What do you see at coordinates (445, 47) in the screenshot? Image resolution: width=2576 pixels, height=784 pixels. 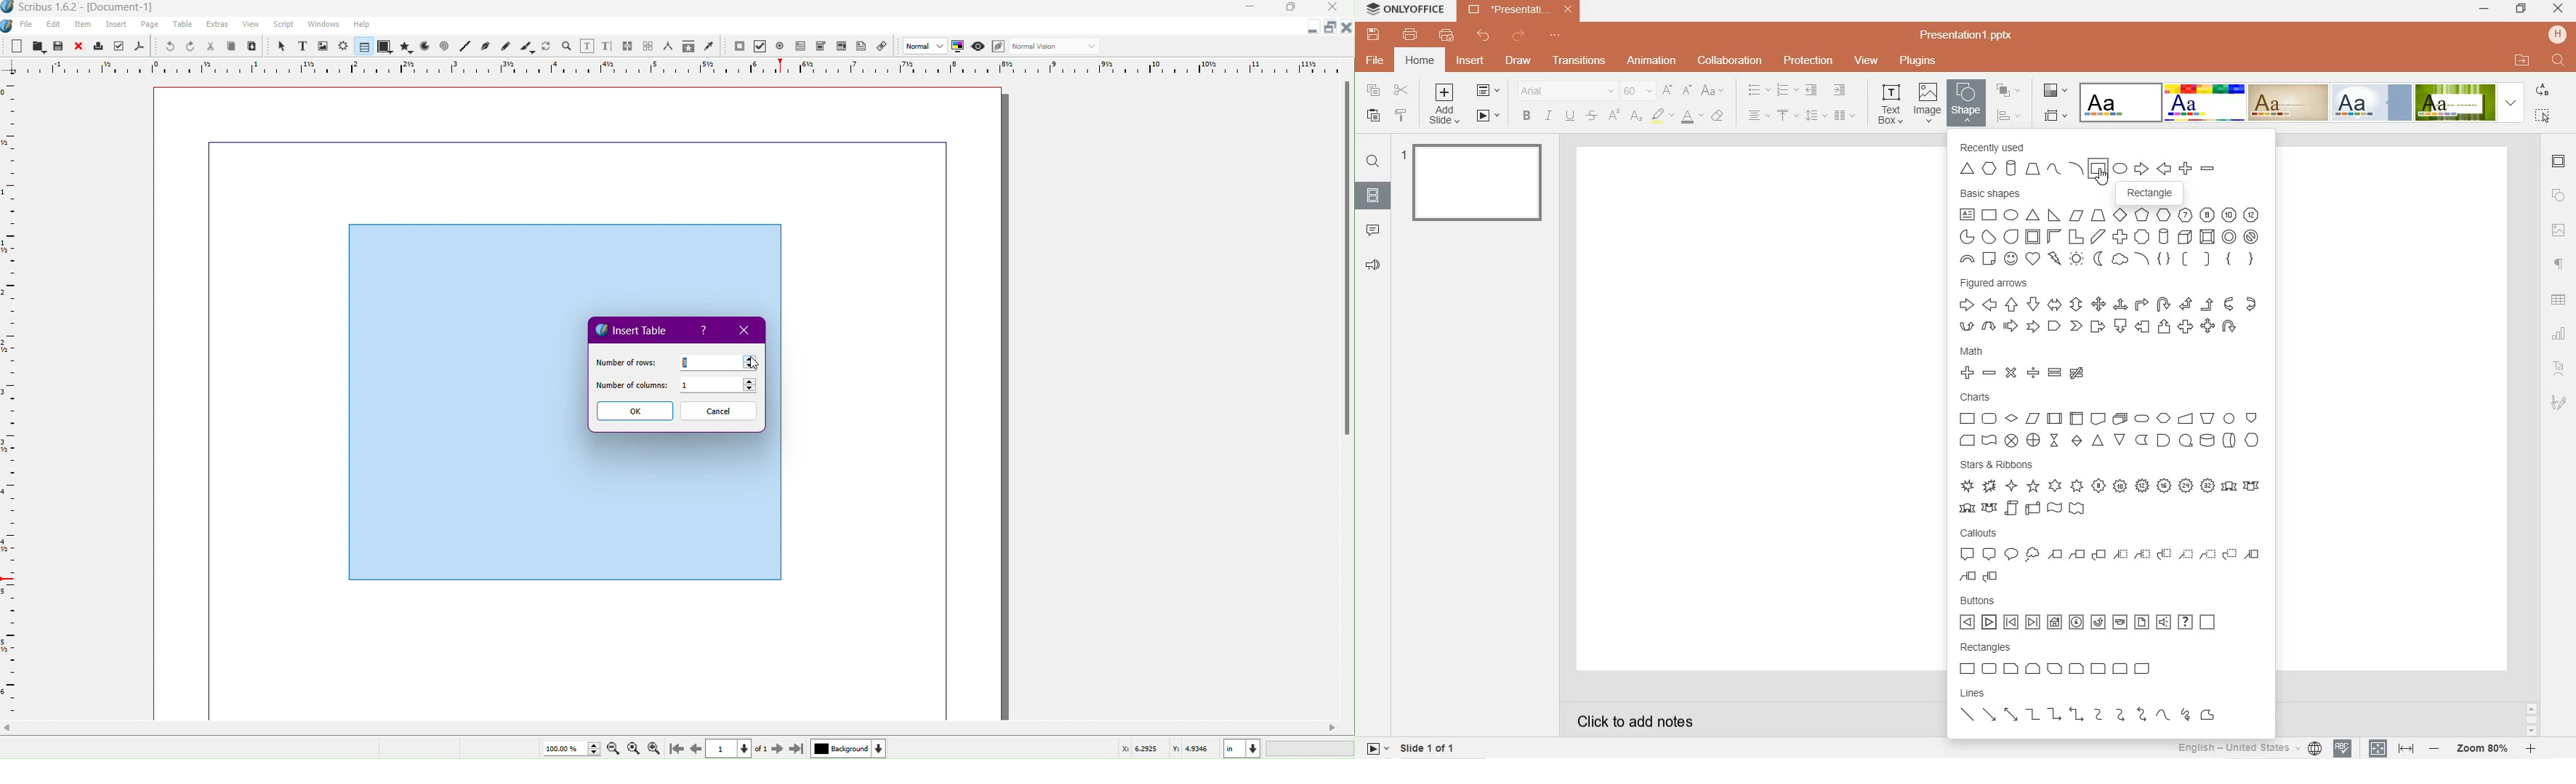 I see `Spiral` at bounding box center [445, 47].